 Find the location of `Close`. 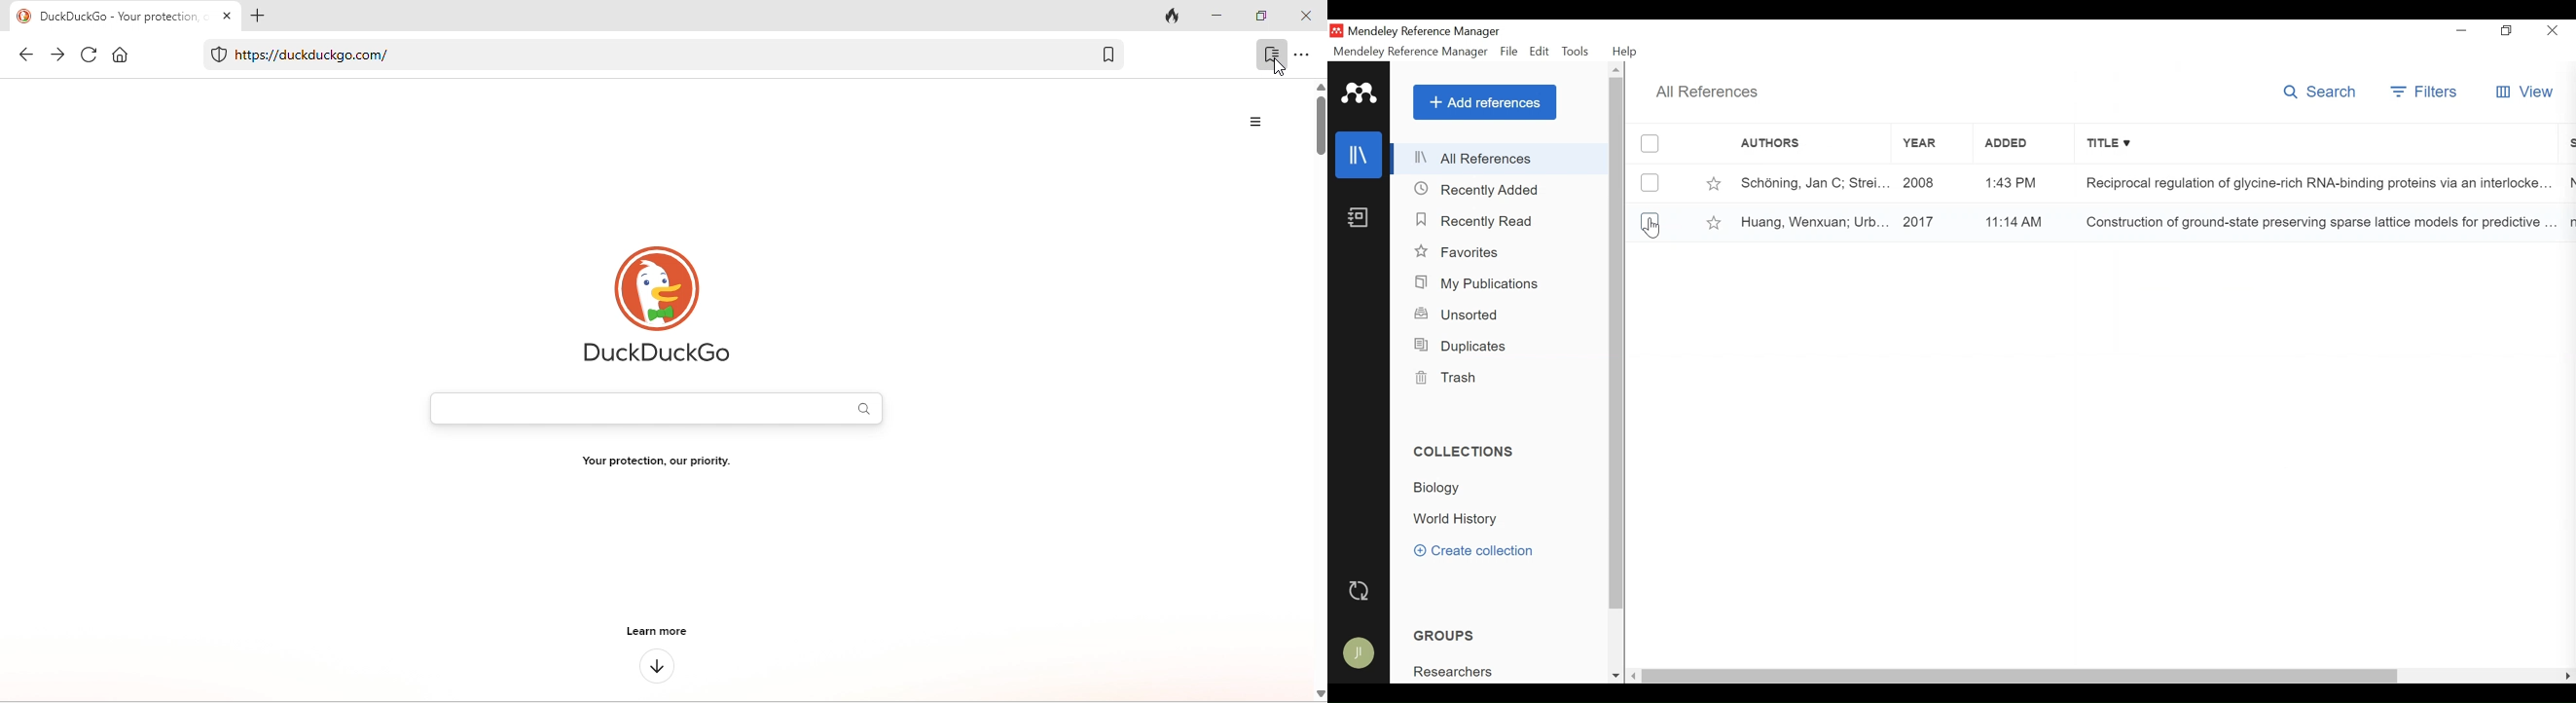

Close is located at coordinates (2552, 31).